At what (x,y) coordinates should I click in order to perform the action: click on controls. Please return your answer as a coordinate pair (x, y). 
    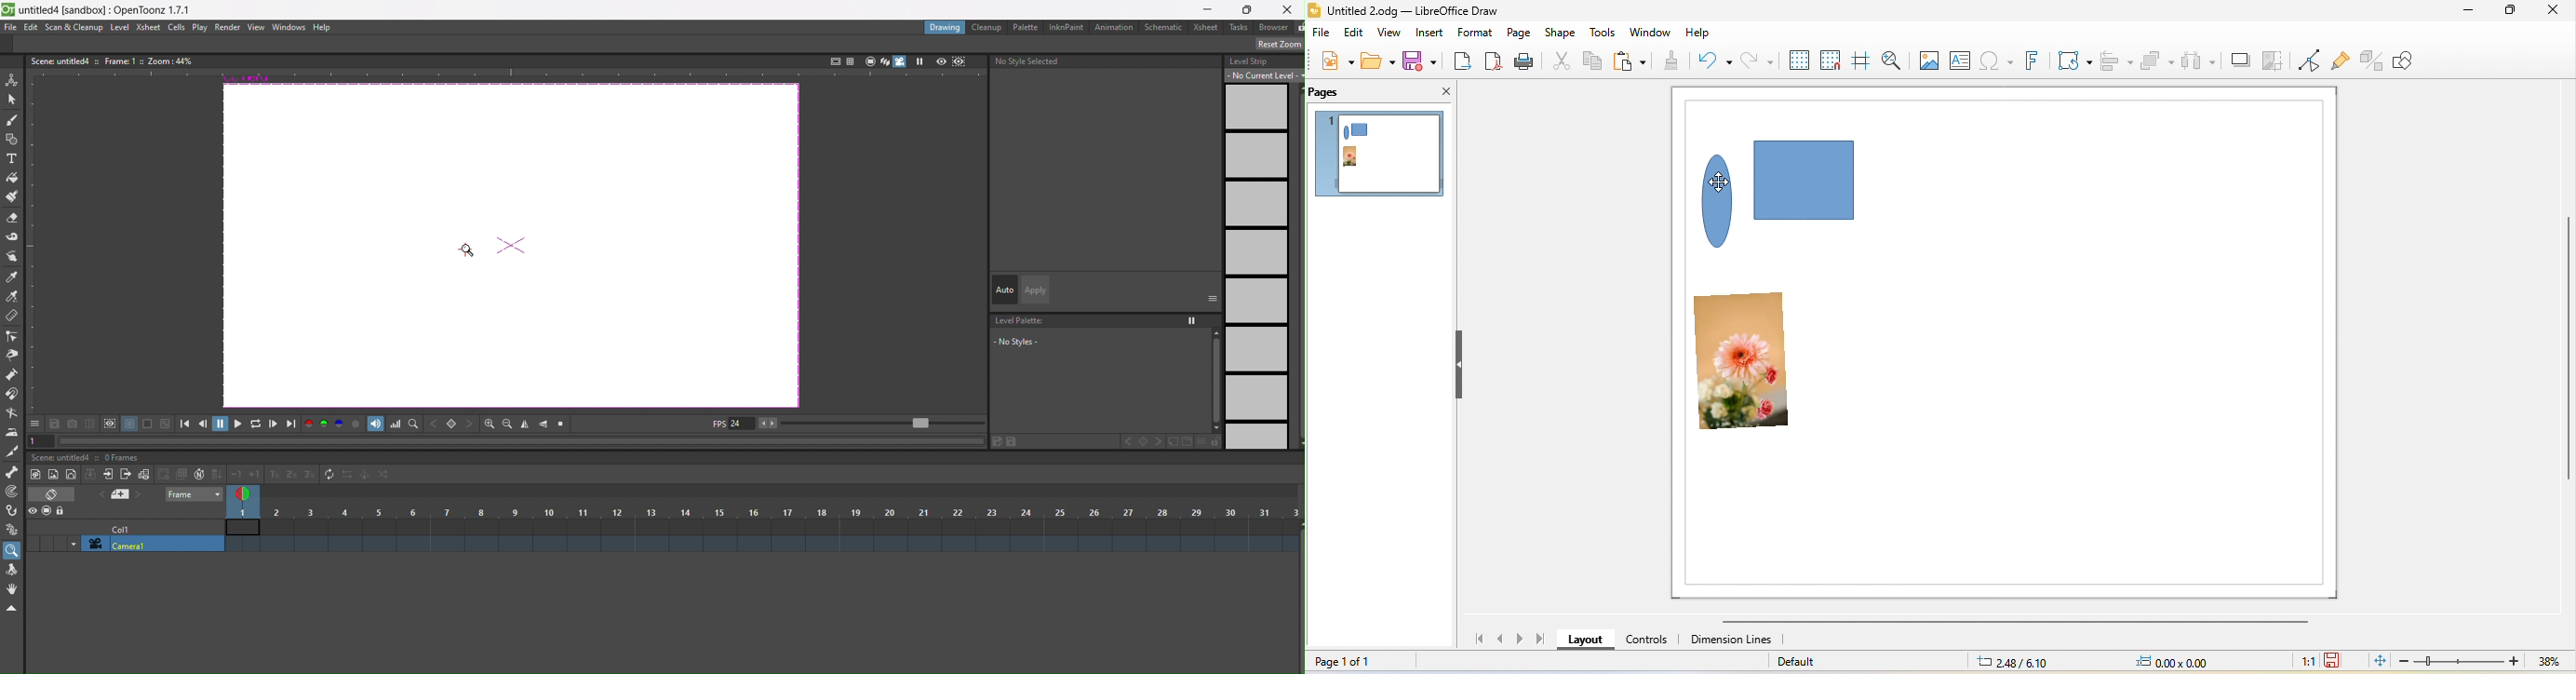
    Looking at the image, I should click on (1643, 644).